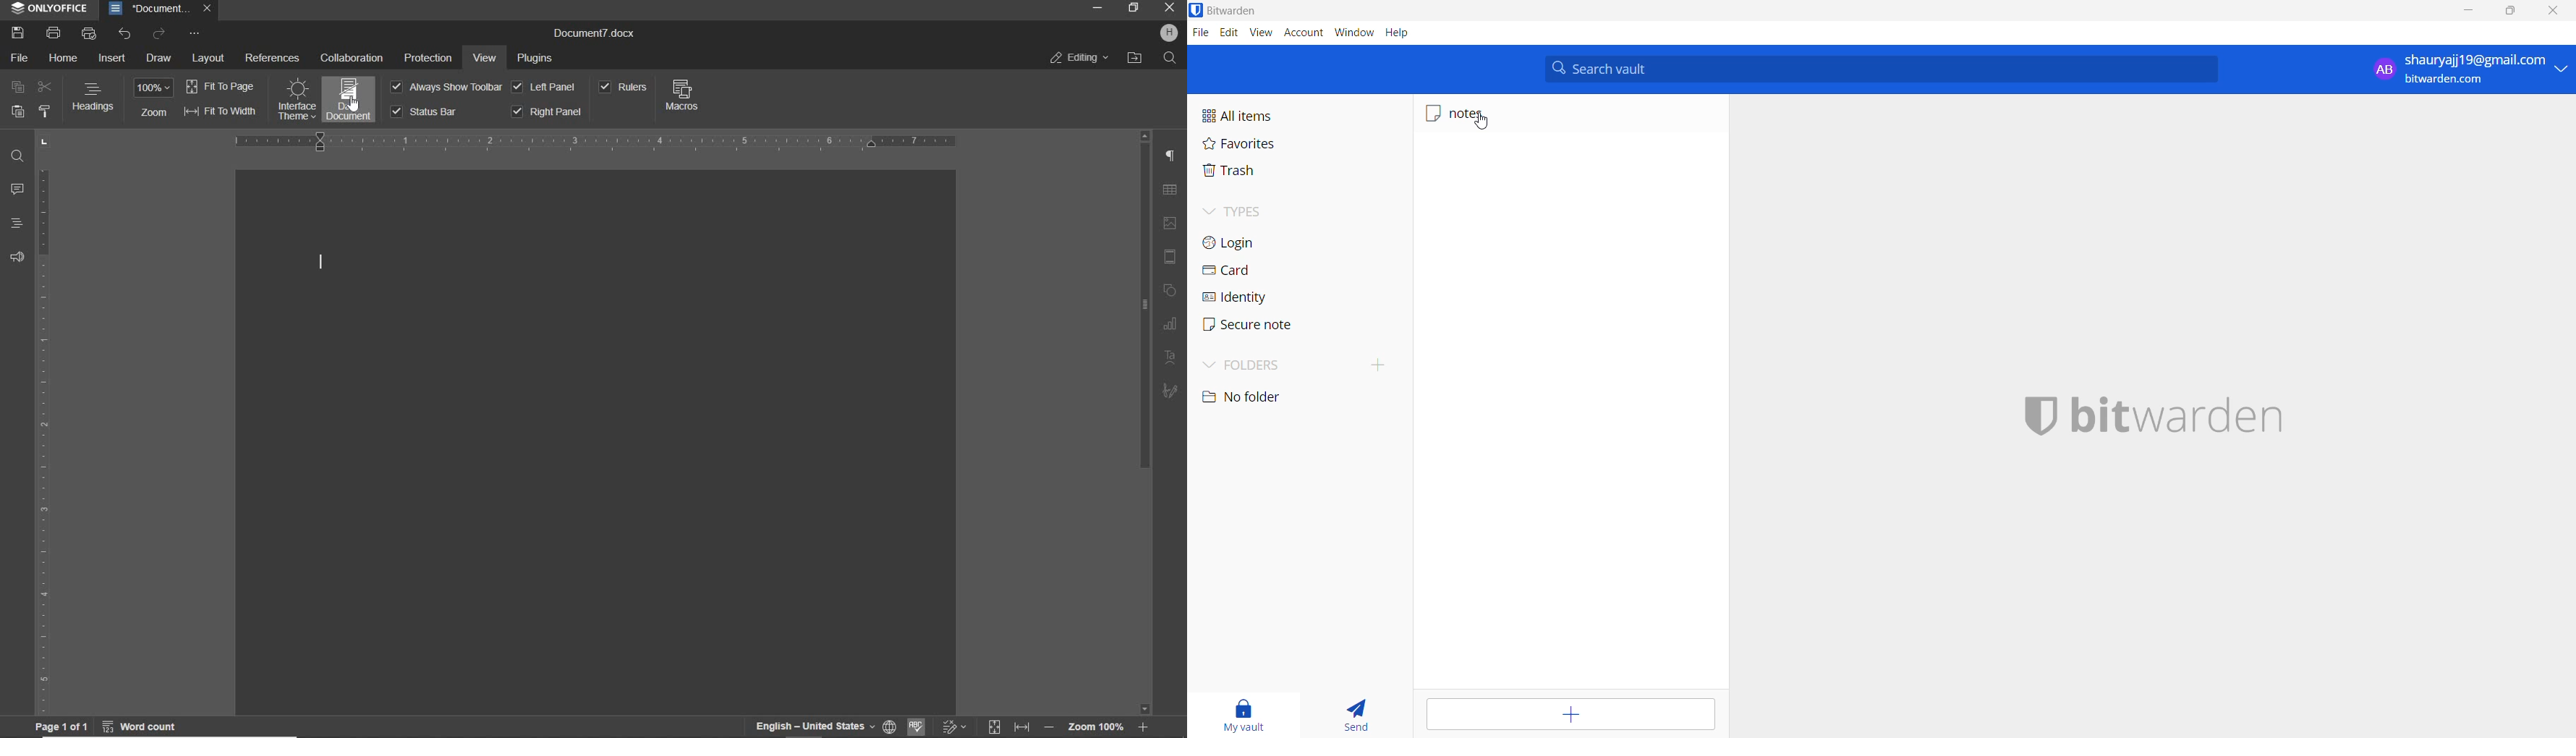 The height and width of the screenshot is (756, 2576). Describe the element at coordinates (540, 60) in the screenshot. I see `PLUGINS` at that location.